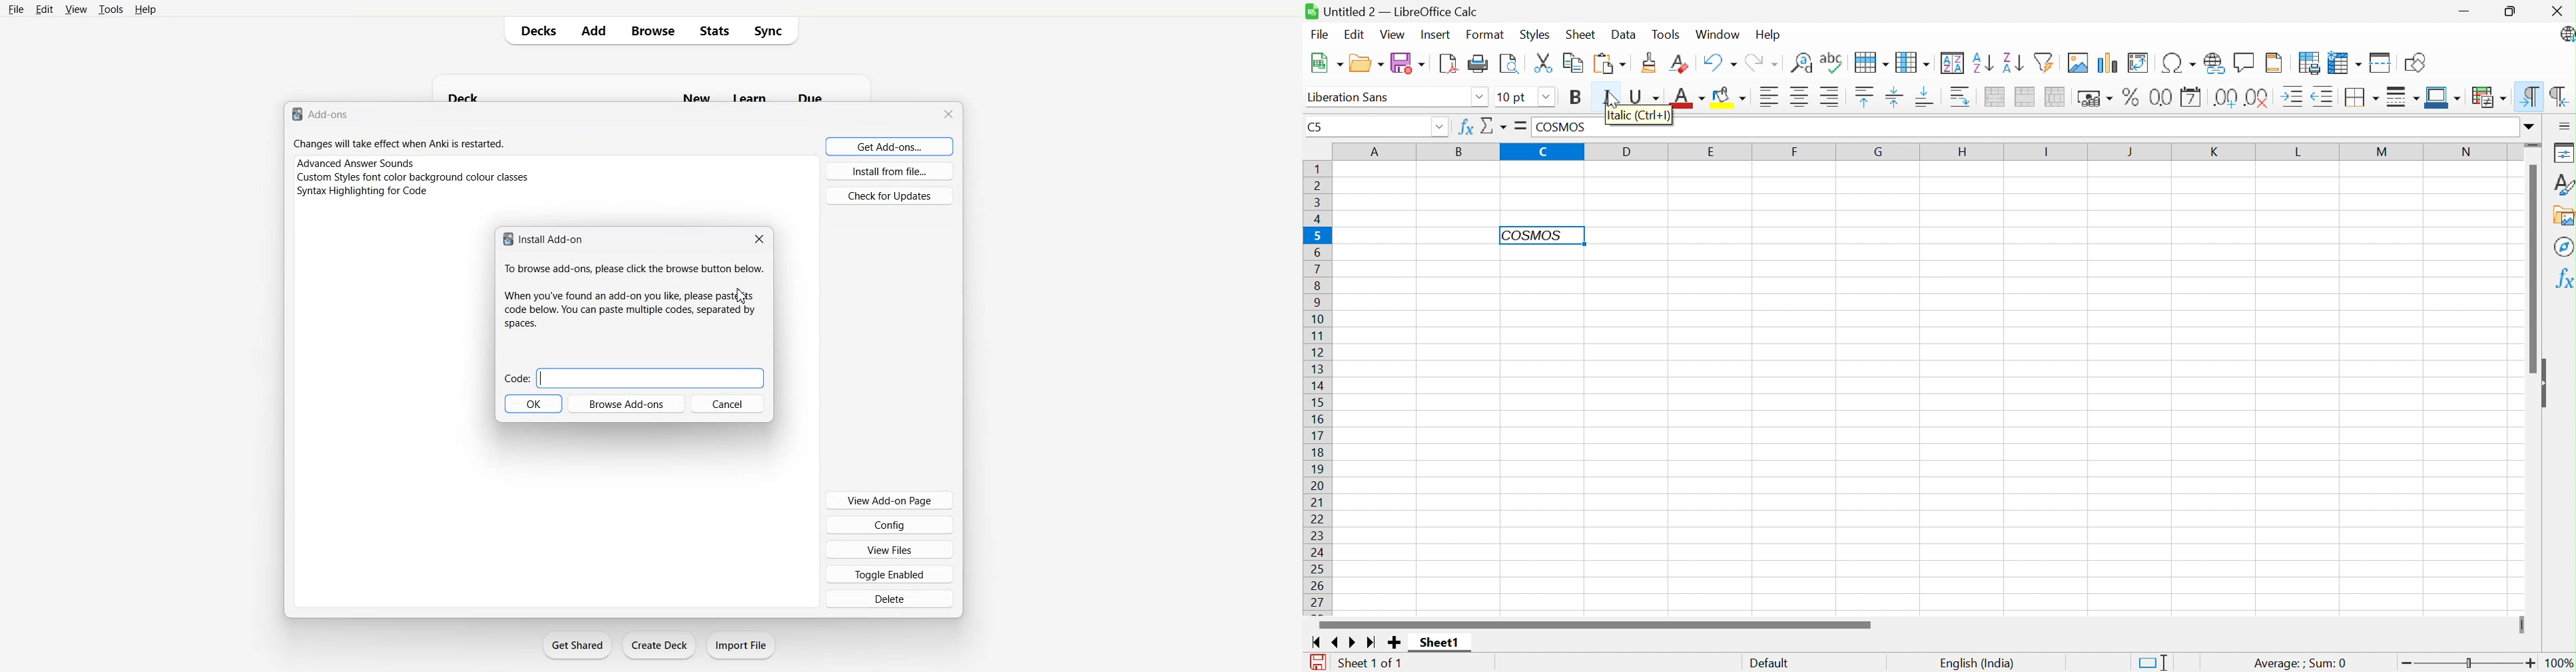 This screenshot has width=2576, height=672. What do you see at coordinates (772, 31) in the screenshot?
I see `Sync` at bounding box center [772, 31].